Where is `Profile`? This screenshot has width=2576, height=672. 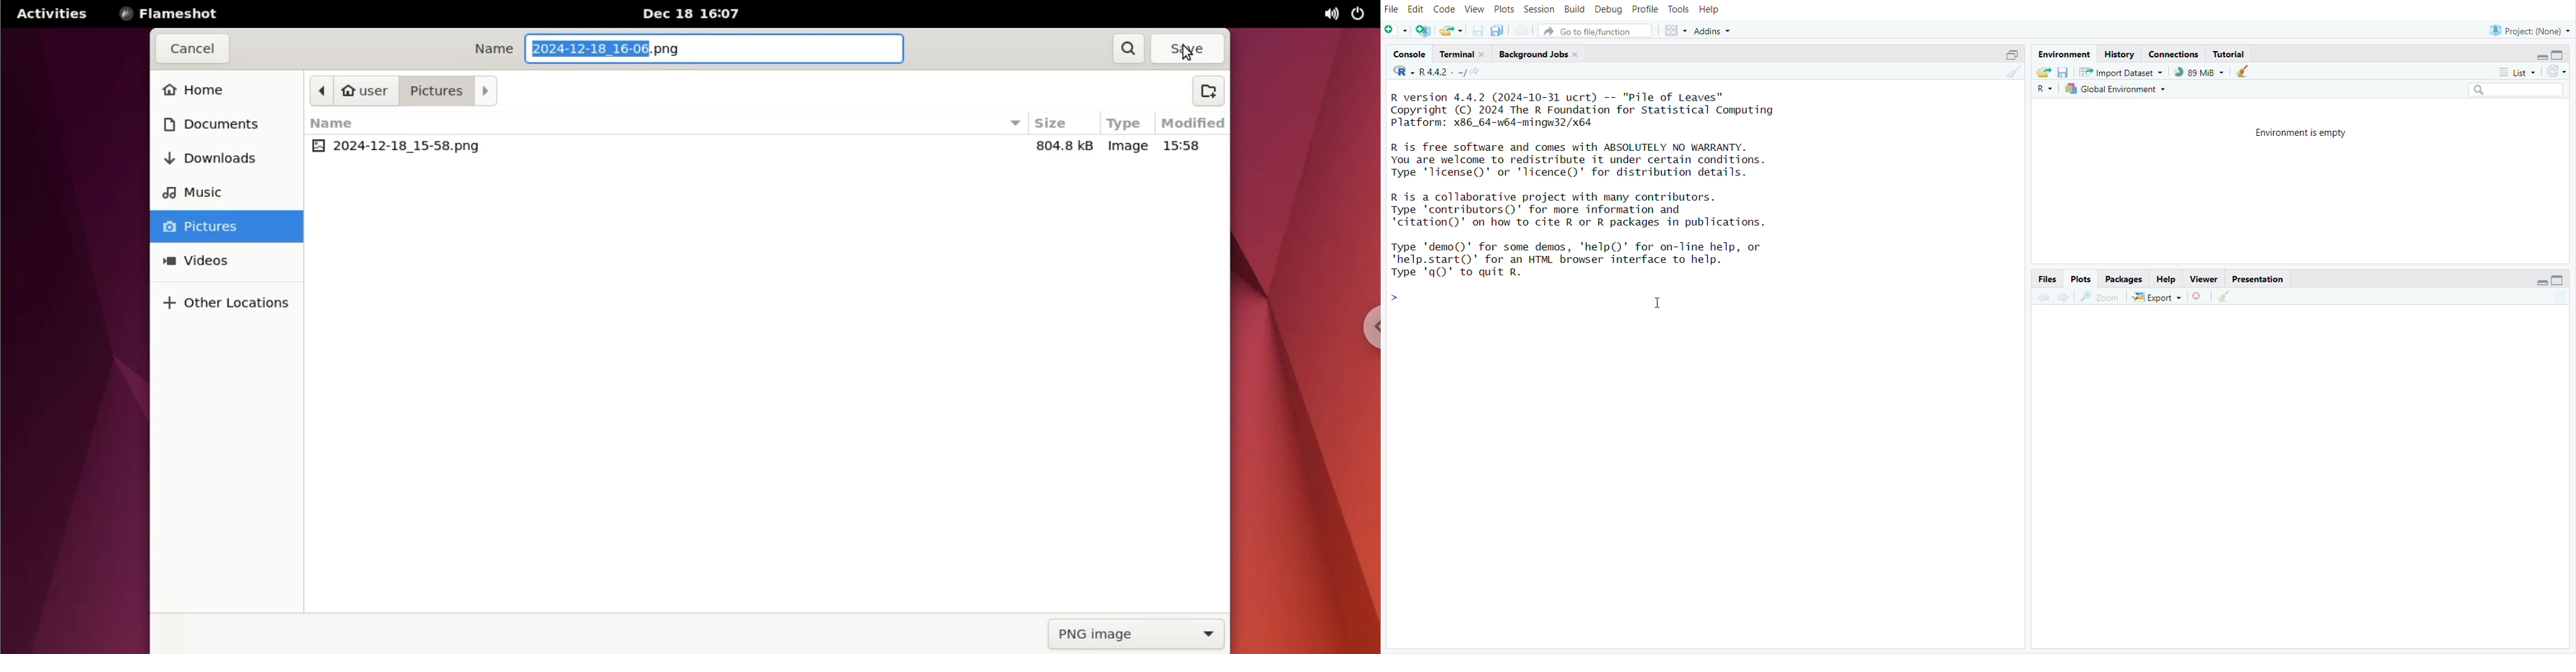 Profile is located at coordinates (1644, 10).